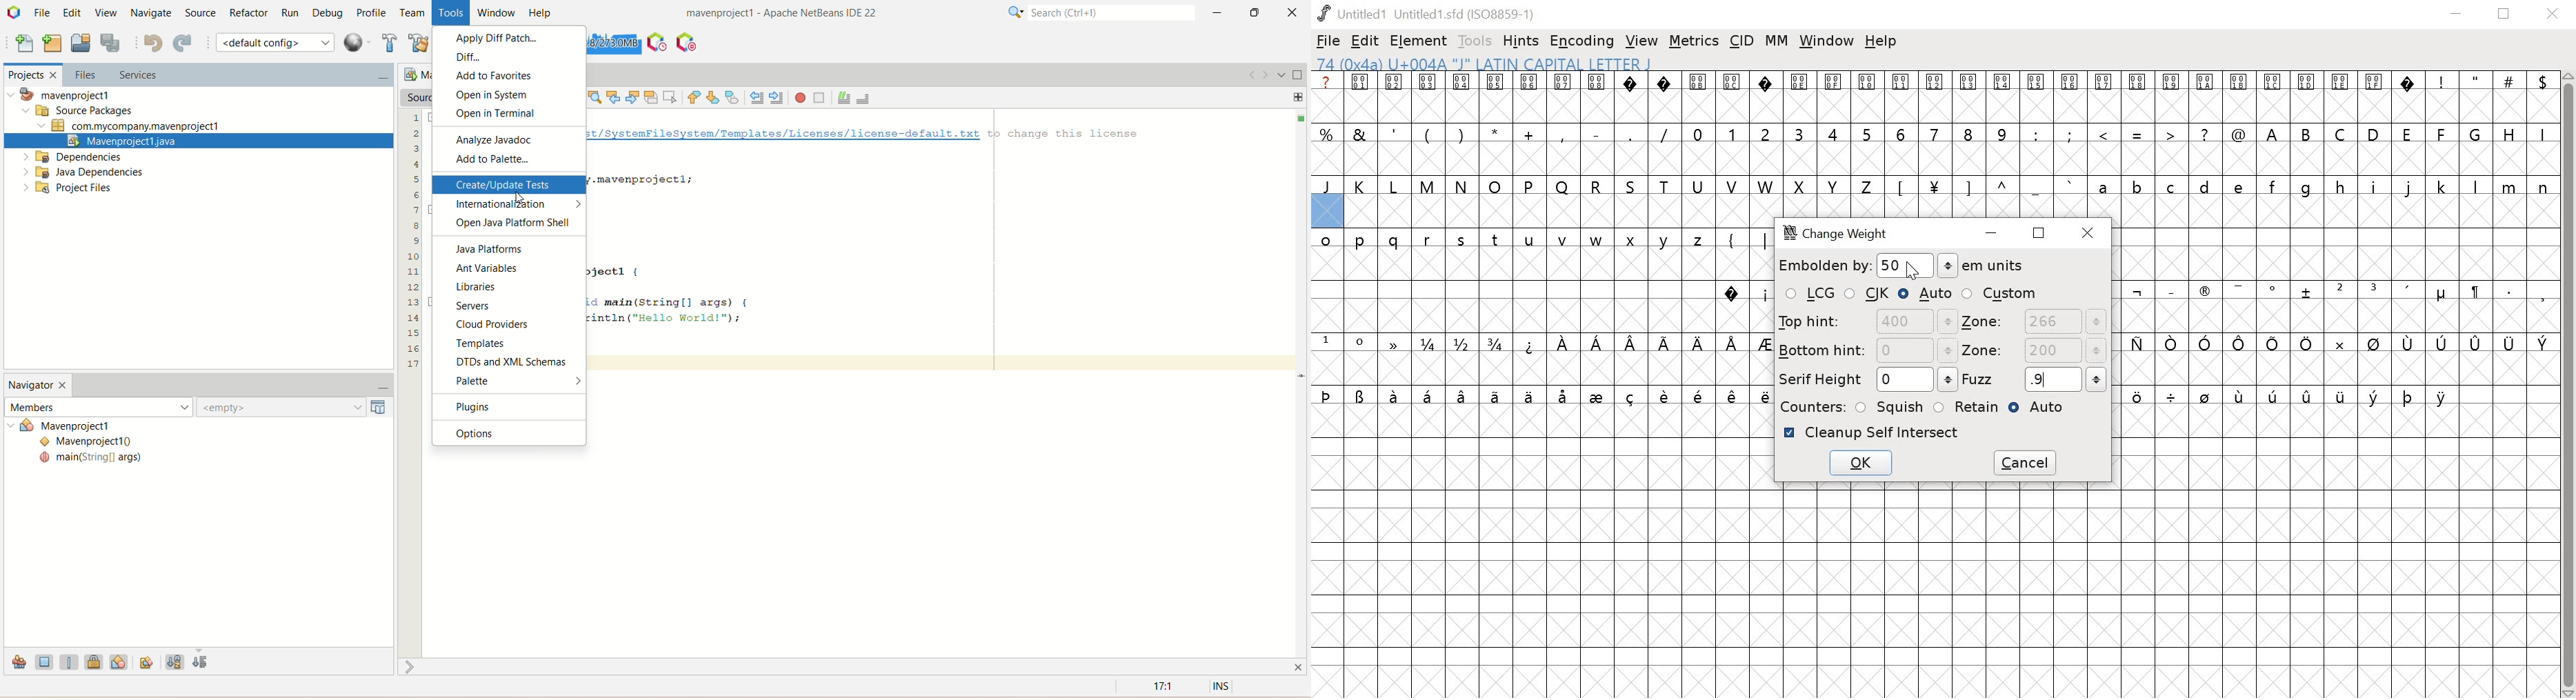 This screenshot has height=700, width=2576. Describe the element at coordinates (1856, 263) in the screenshot. I see `embolden by` at that location.